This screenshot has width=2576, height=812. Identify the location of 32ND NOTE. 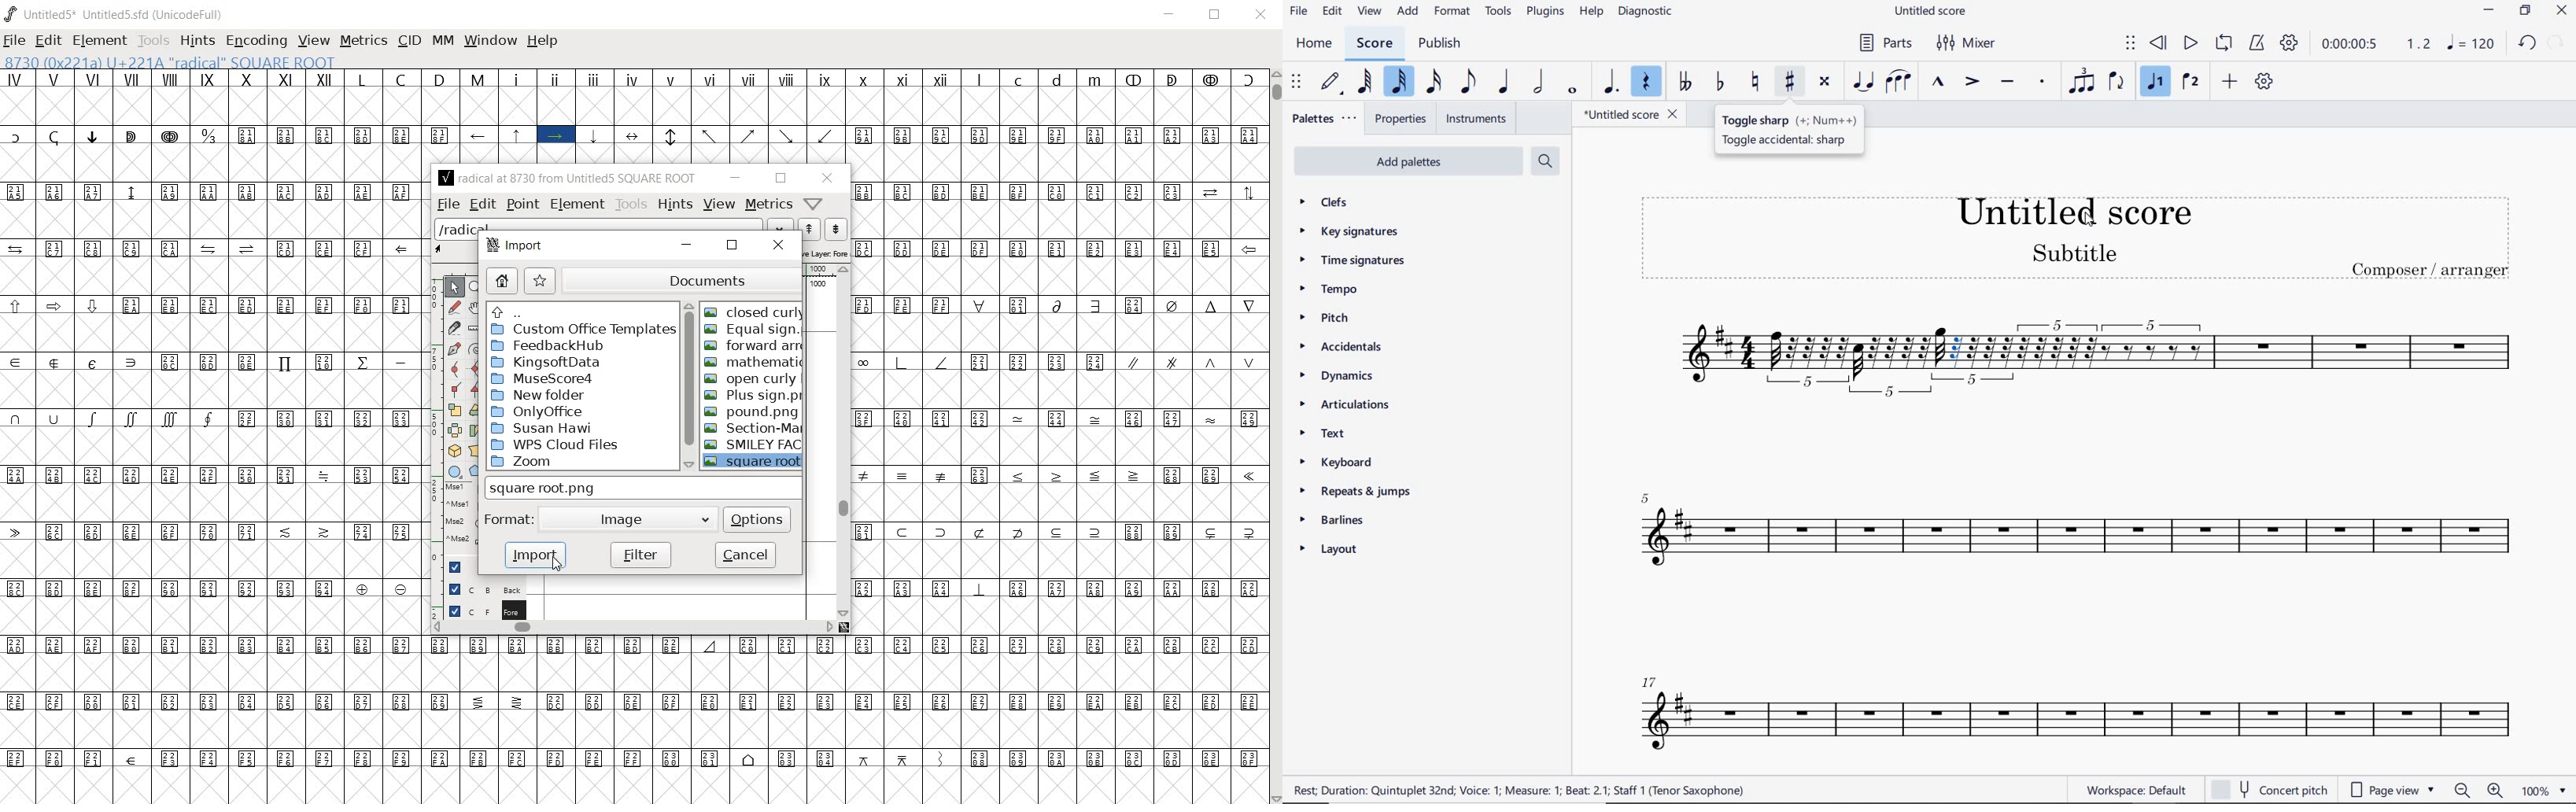
(1398, 82).